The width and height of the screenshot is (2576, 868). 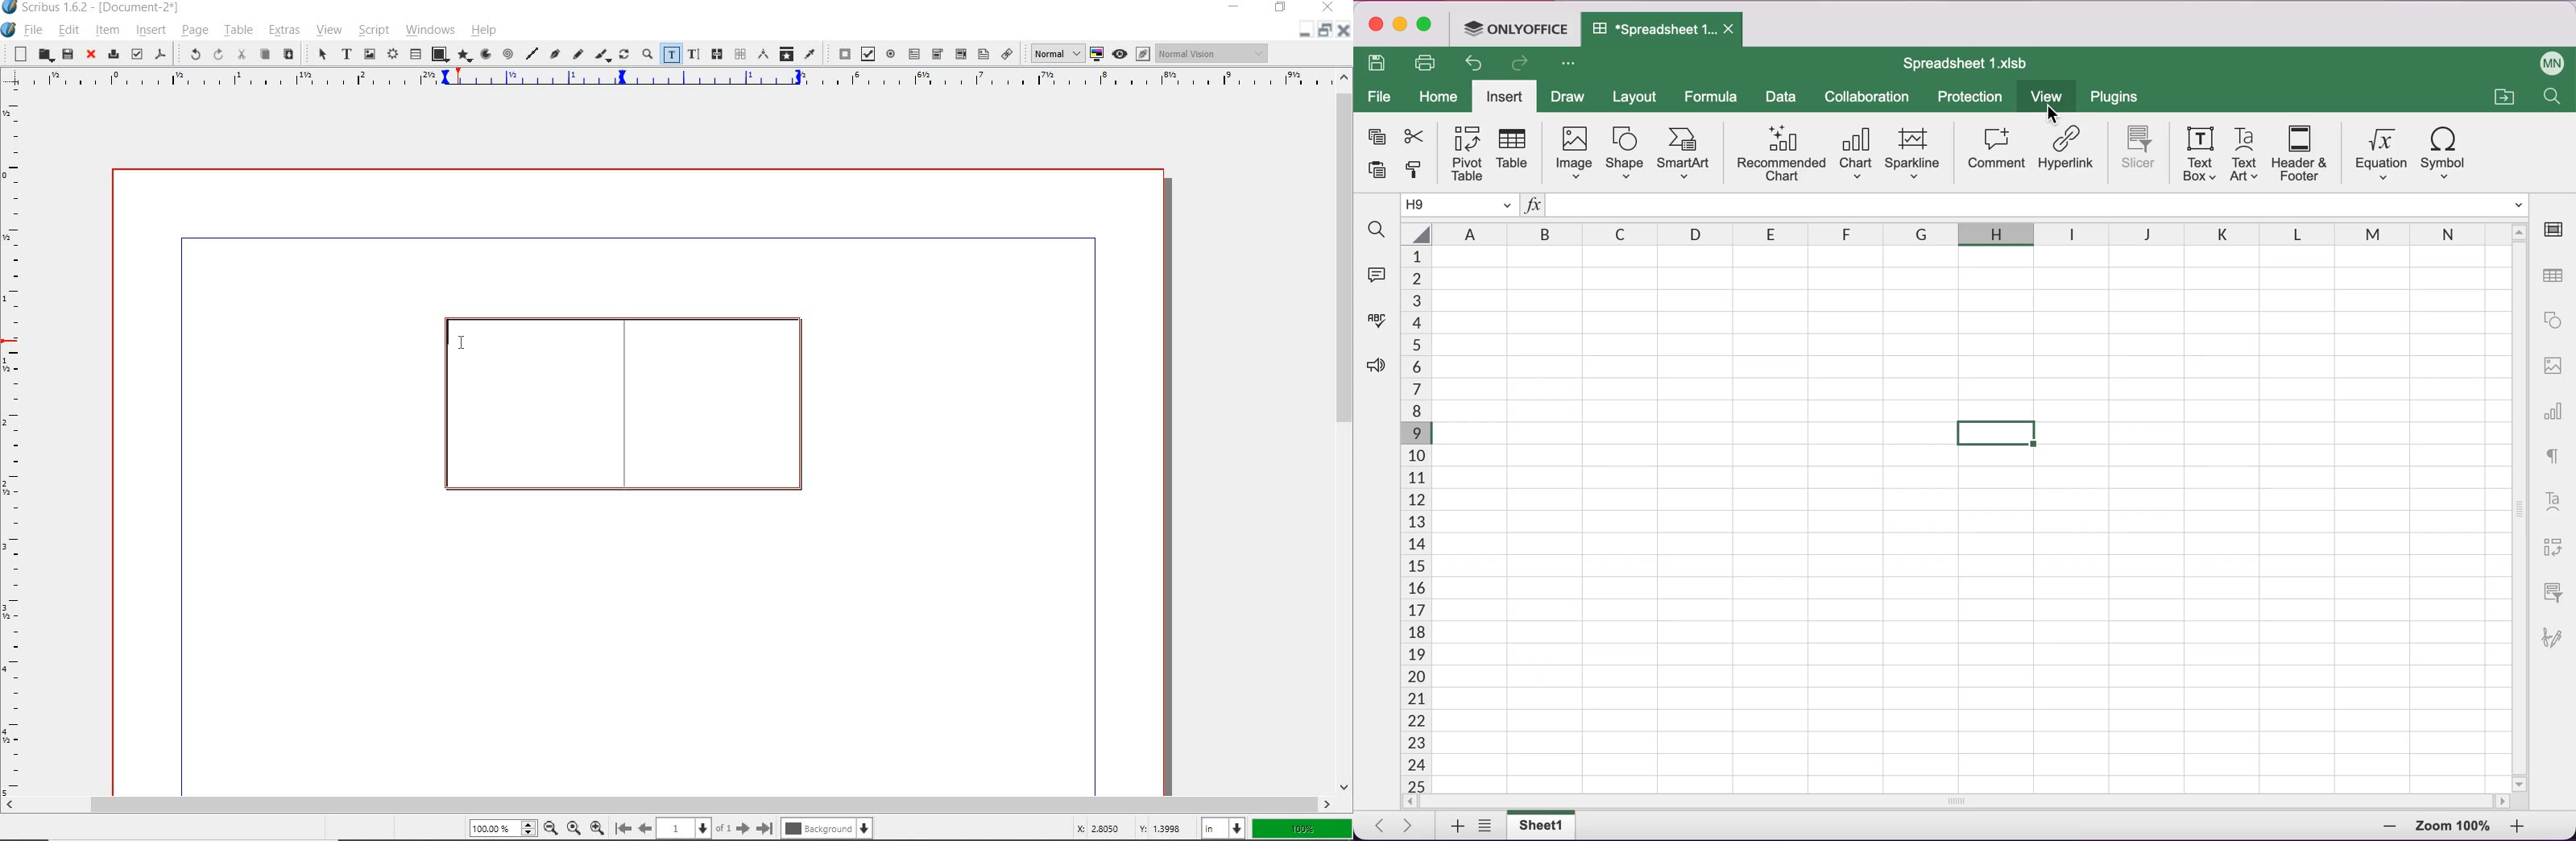 I want to click on copy style, so click(x=1418, y=173).